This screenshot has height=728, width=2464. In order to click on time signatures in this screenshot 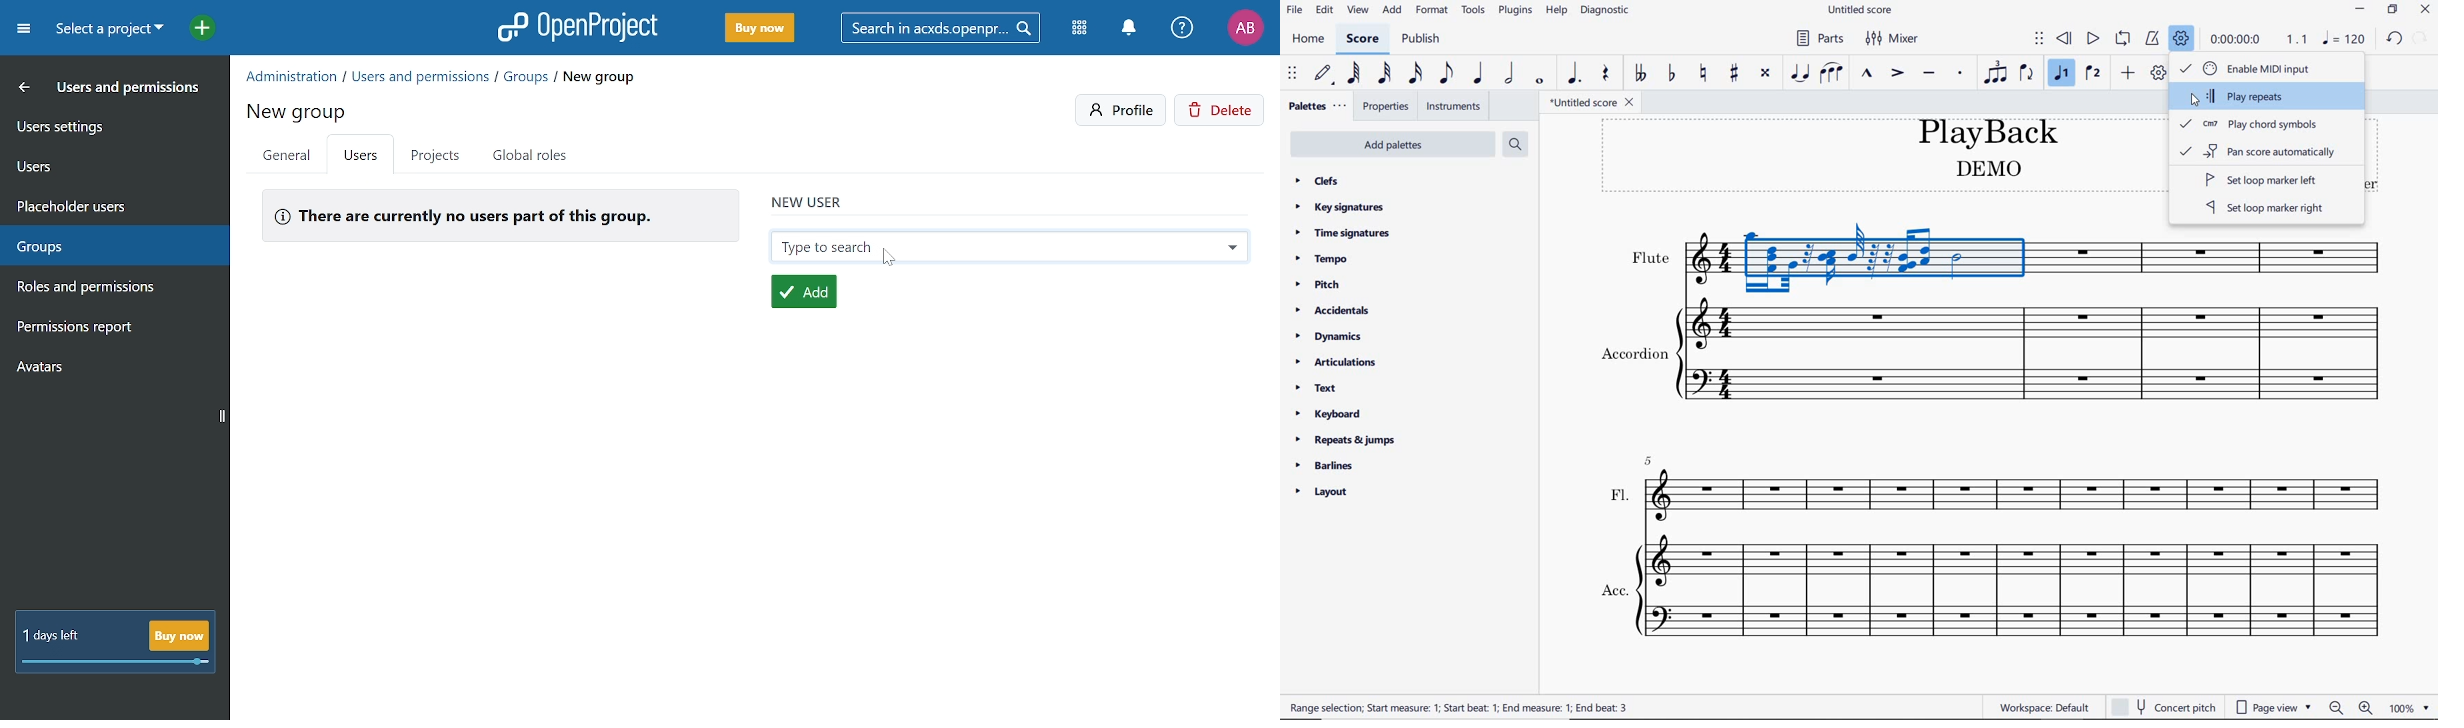, I will do `click(1346, 232)`.